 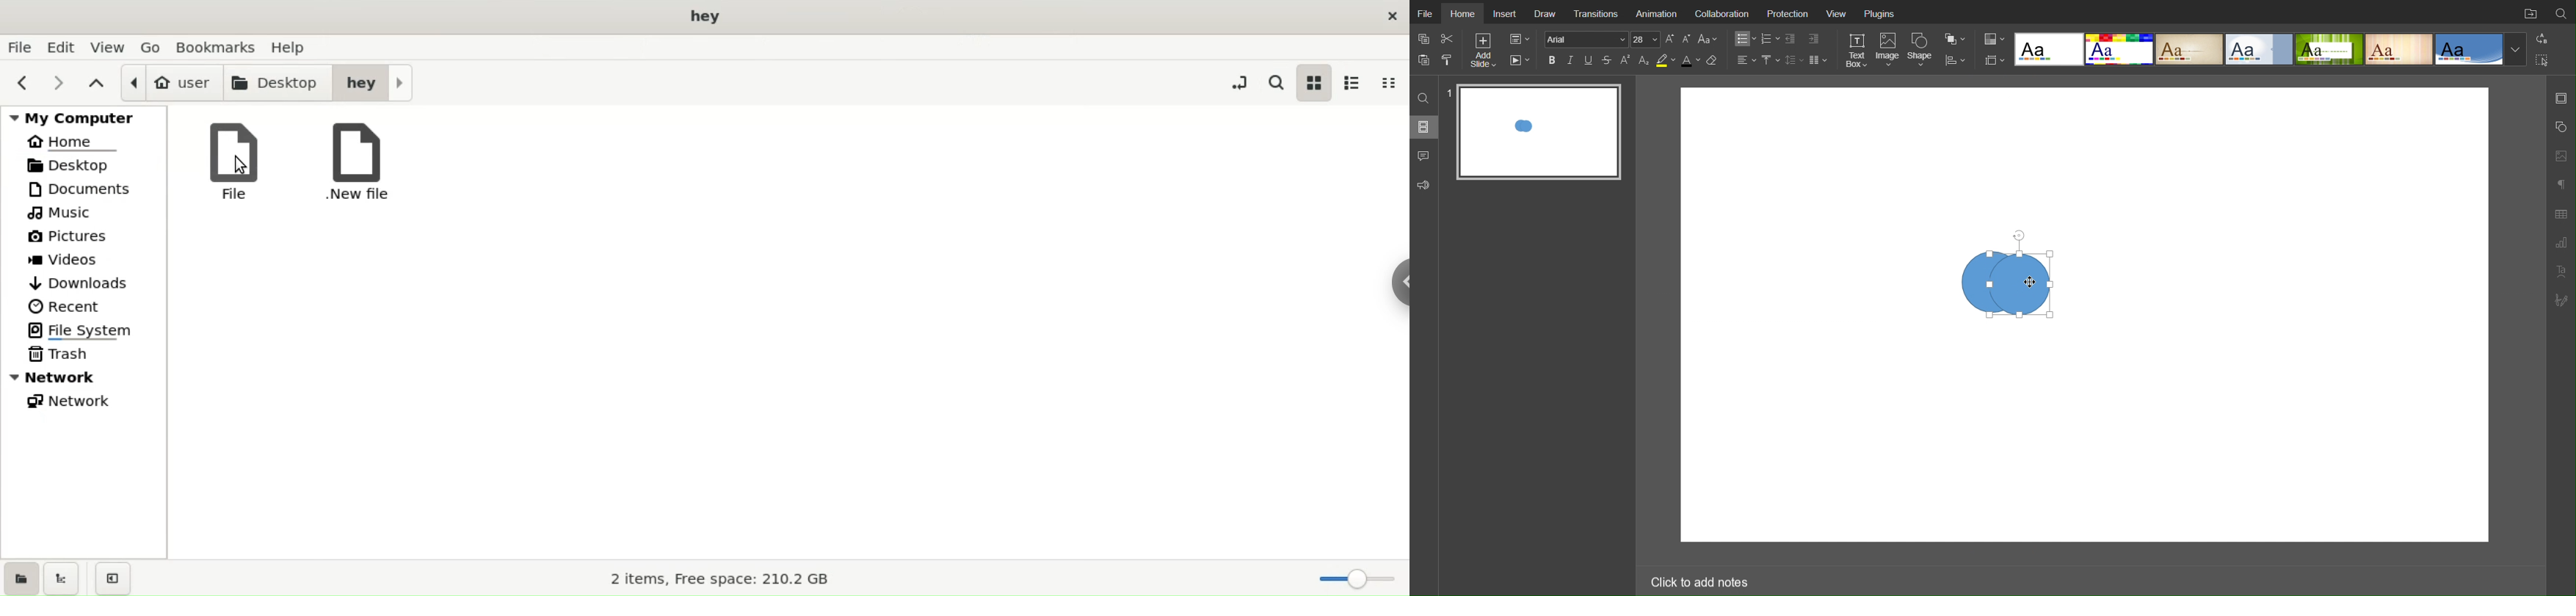 What do you see at coordinates (241, 163) in the screenshot?
I see `cursor` at bounding box center [241, 163].